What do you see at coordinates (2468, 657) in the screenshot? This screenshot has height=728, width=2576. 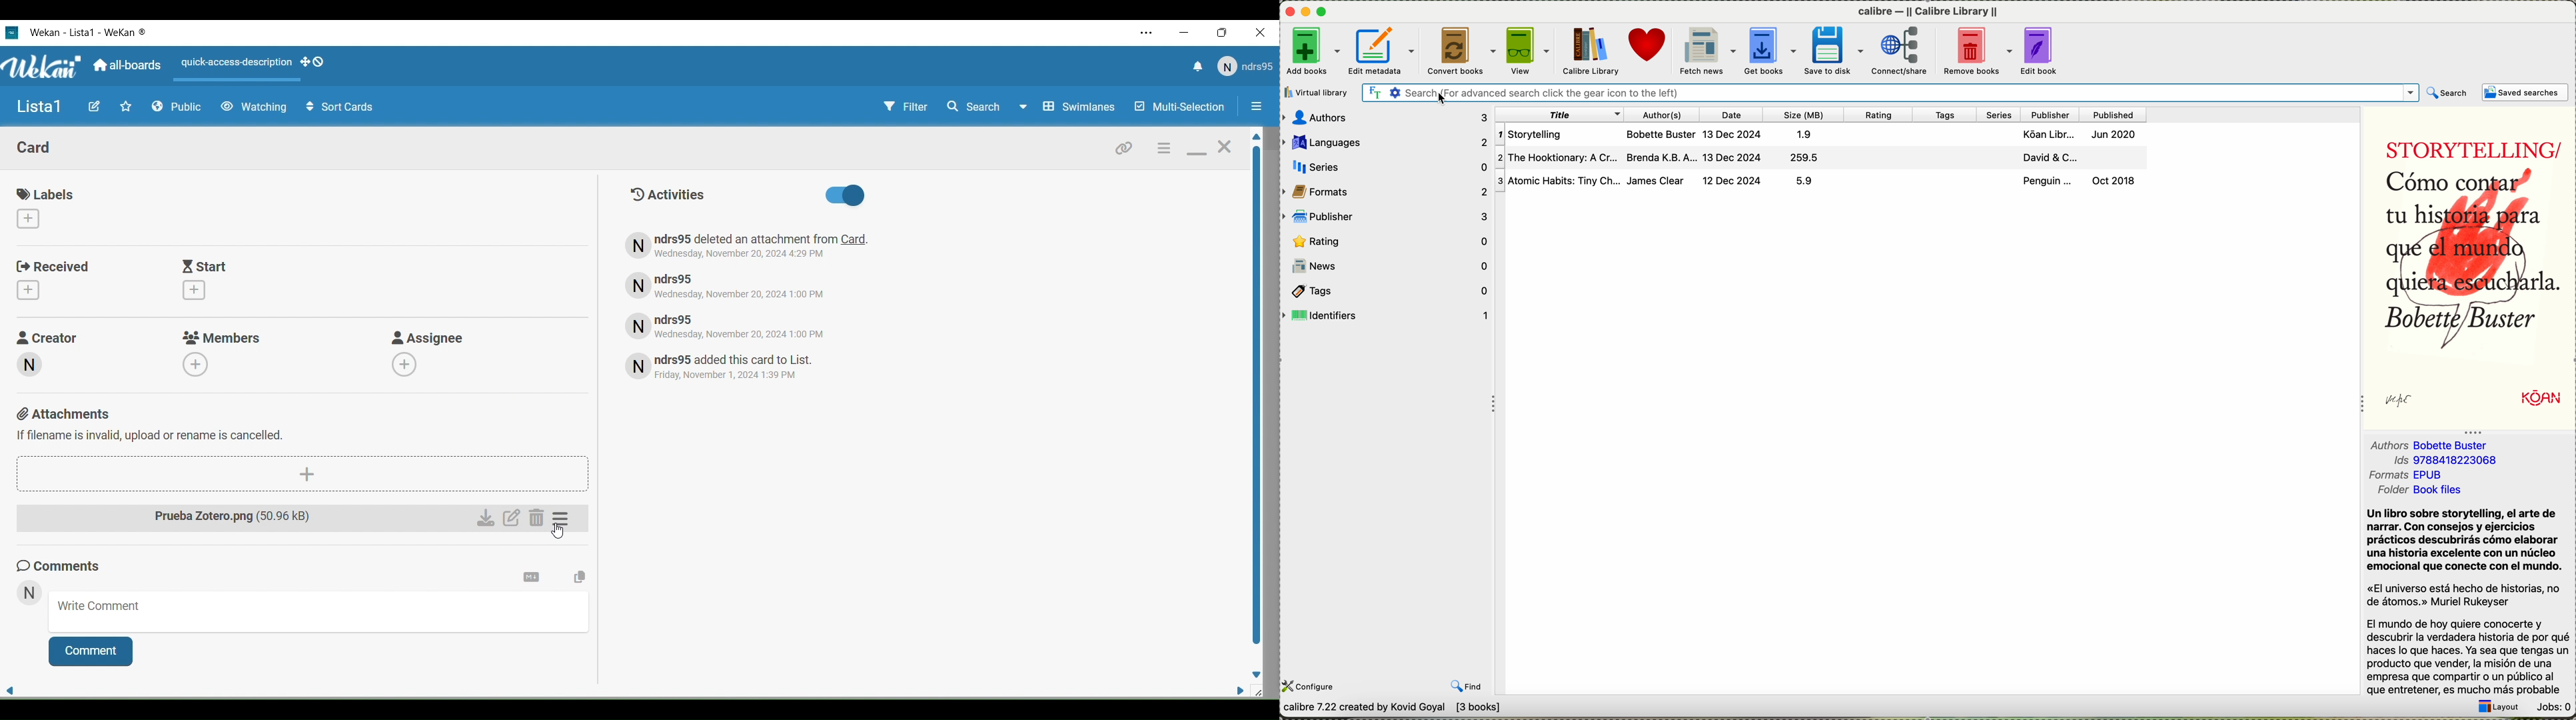 I see `El mundo de hoy quiere conocerte y
descubrir la verdadera historia de por qué
haces lo que haces. Ya sea que tengas un
producto que vender, la misién de una
empresa que compartir o un ptblico al
que entretener, es mucho mas probable` at bounding box center [2468, 657].